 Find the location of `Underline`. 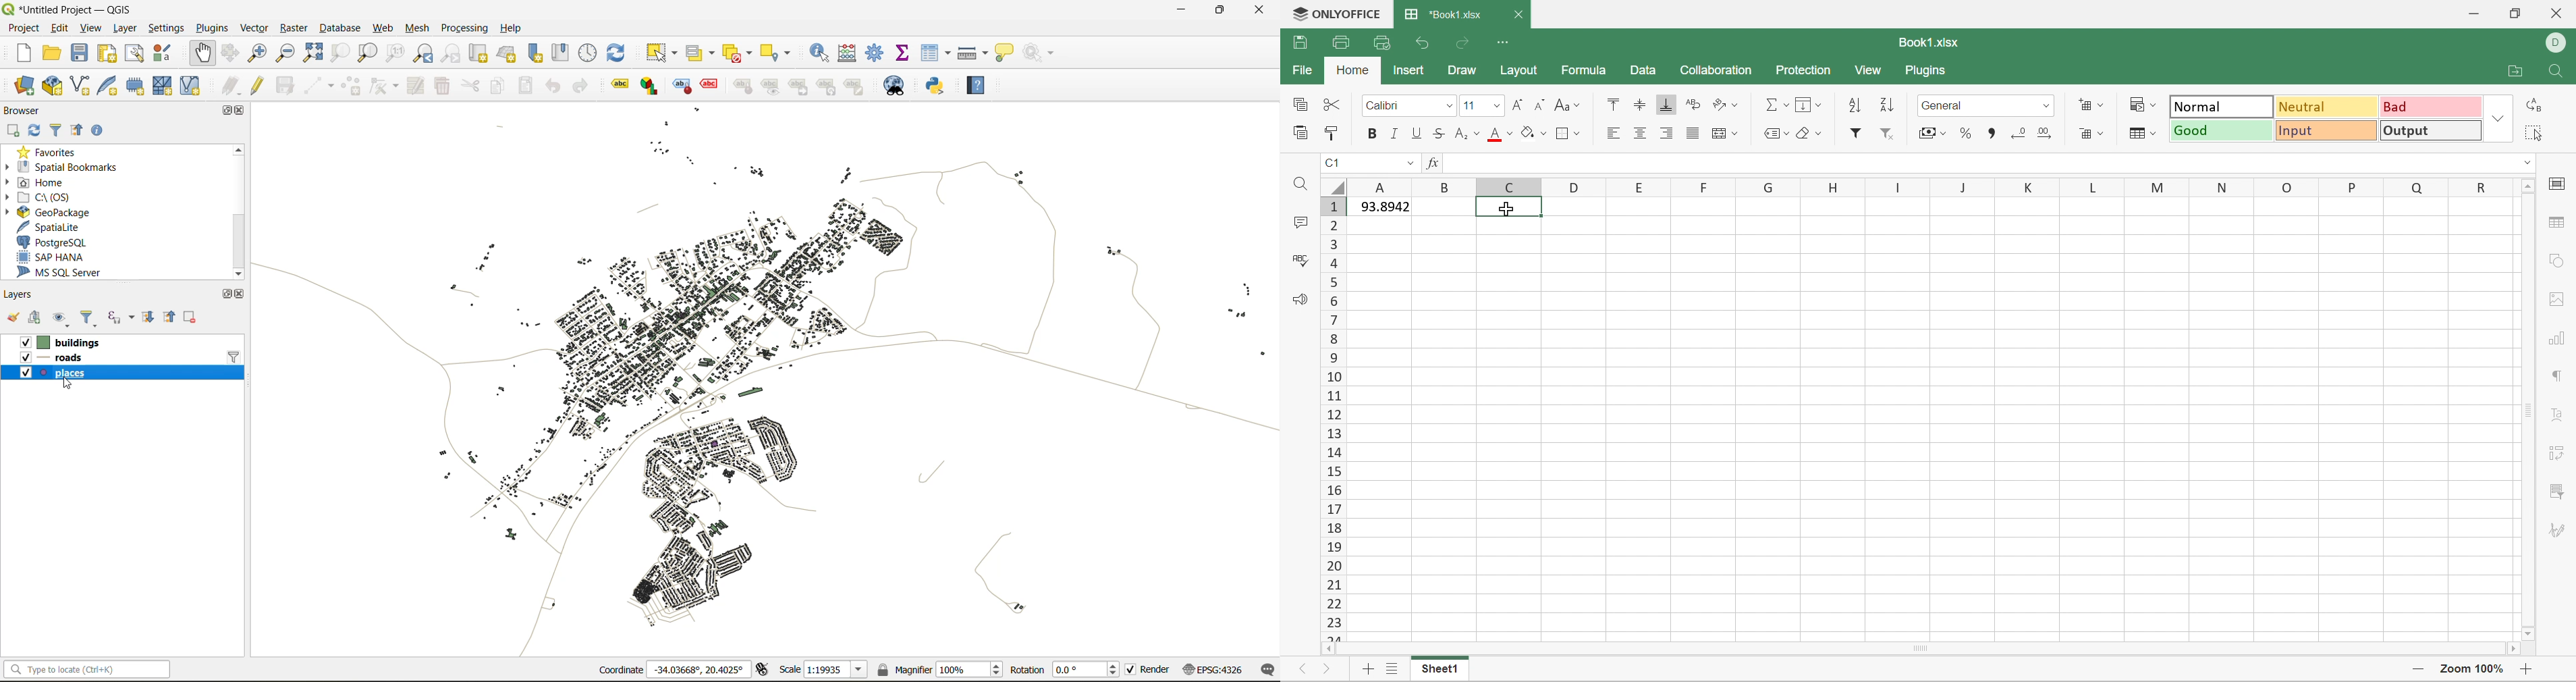

Underline is located at coordinates (1417, 133).